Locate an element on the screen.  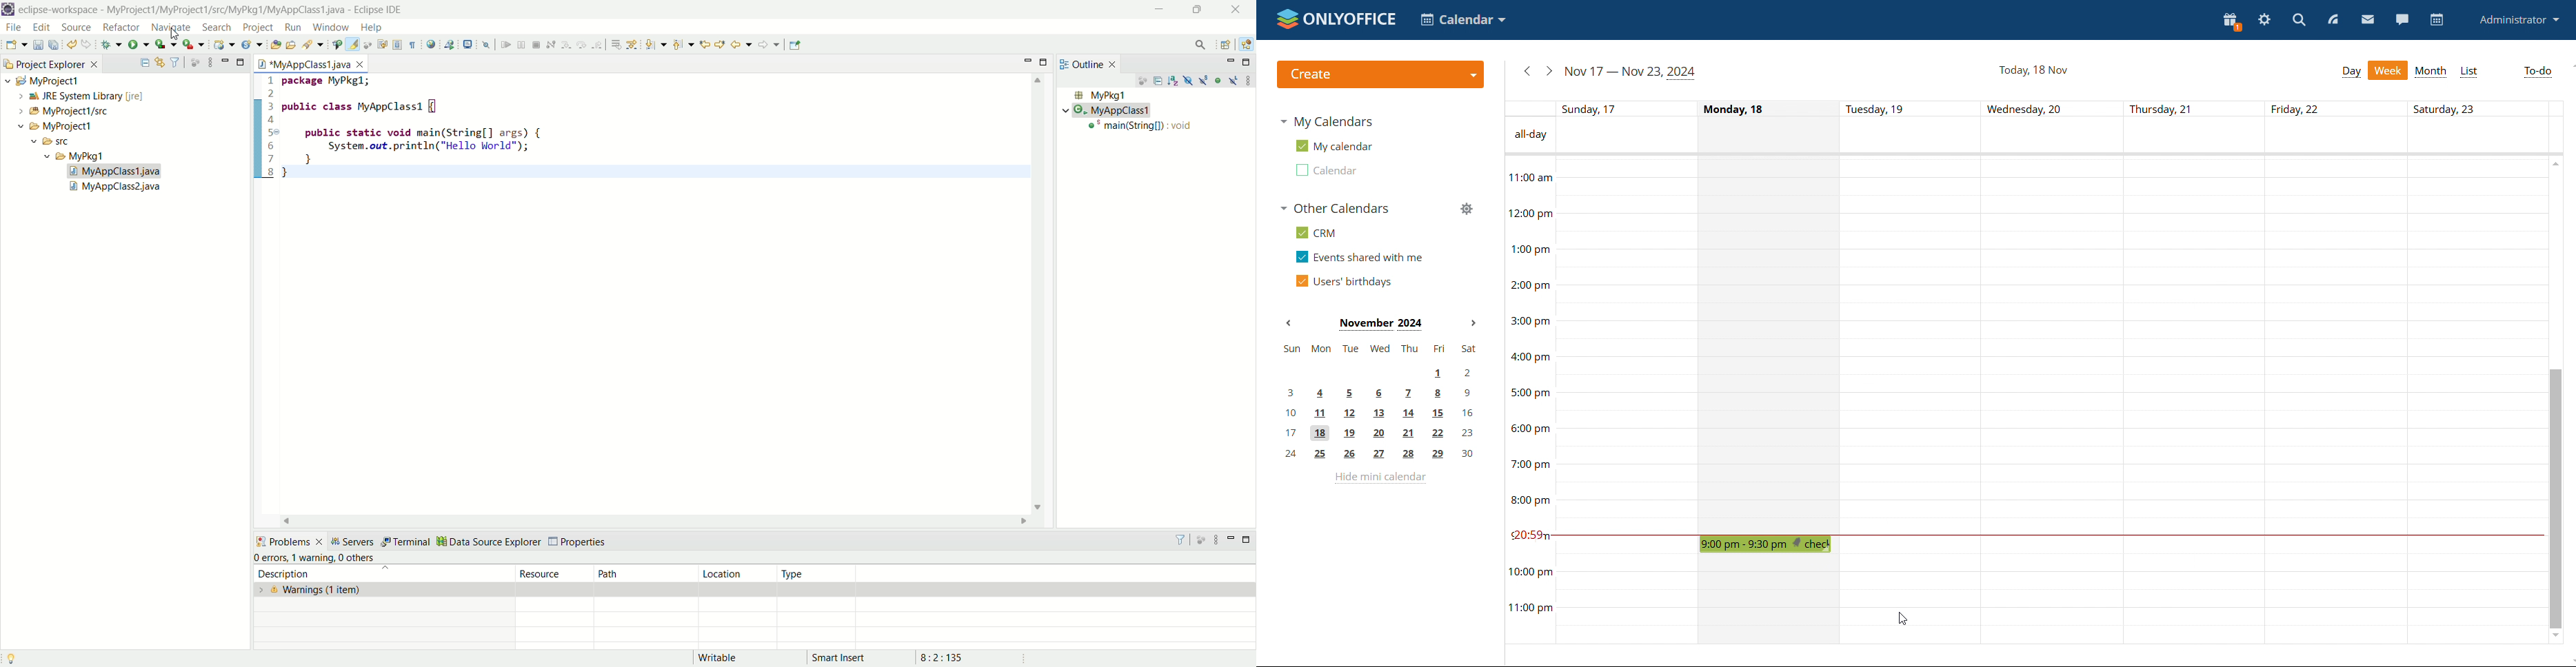
terminal is located at coordinates (405, 542).